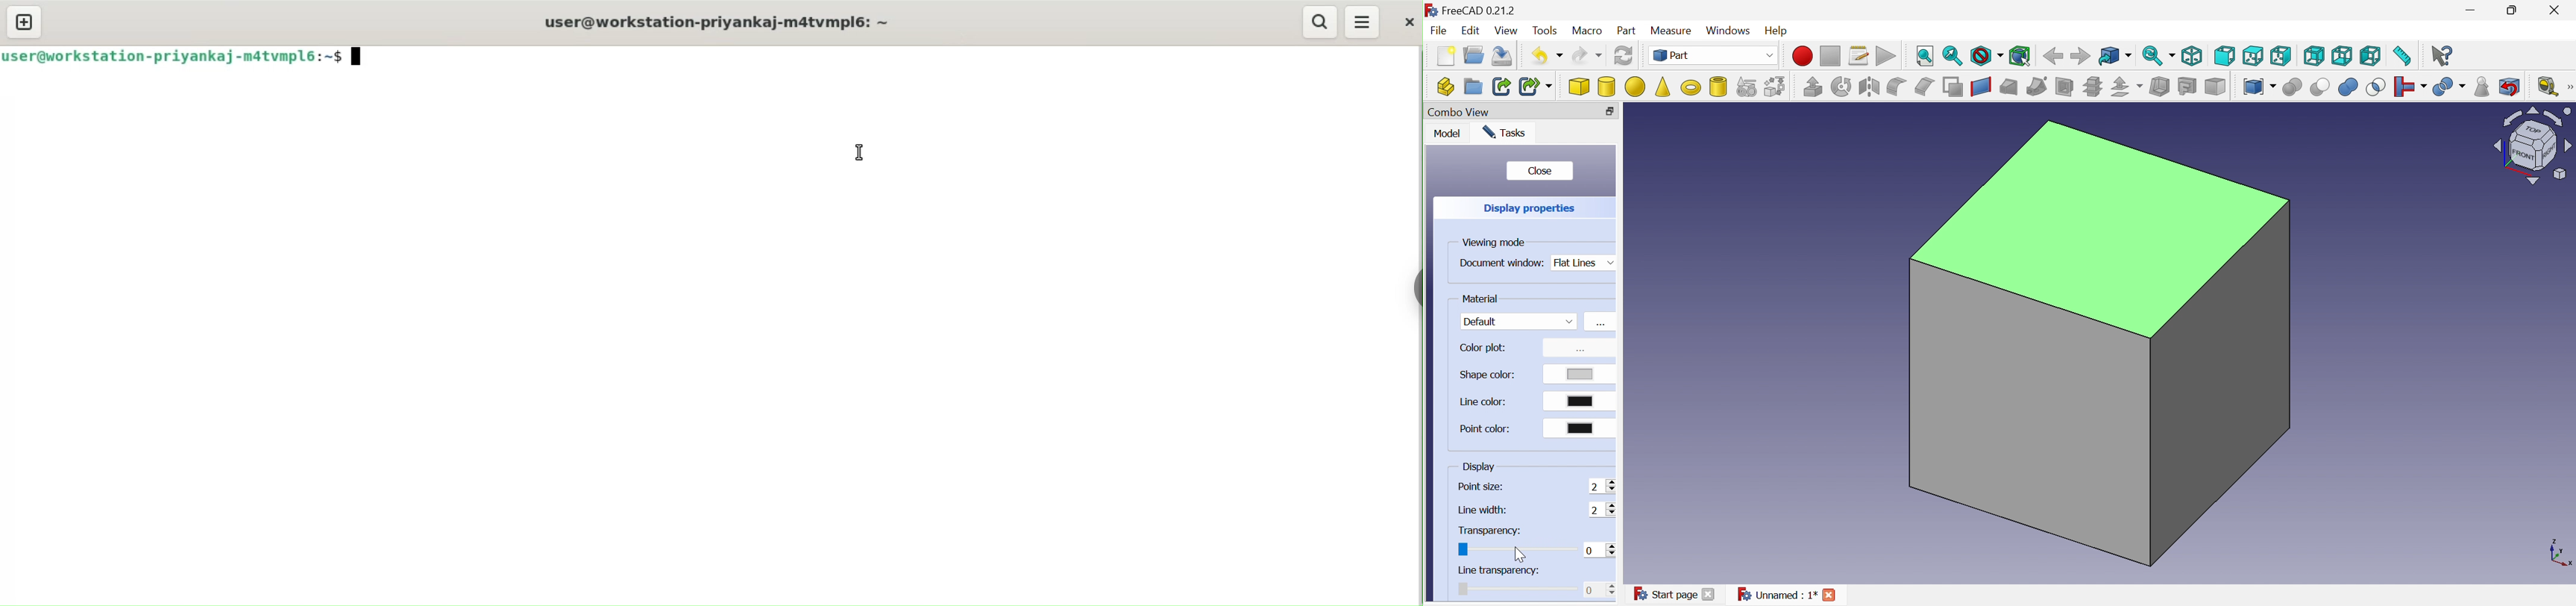  Describe the element at coordinates (2021, 54) in the screenshot. I see `Bounding box` at that location.